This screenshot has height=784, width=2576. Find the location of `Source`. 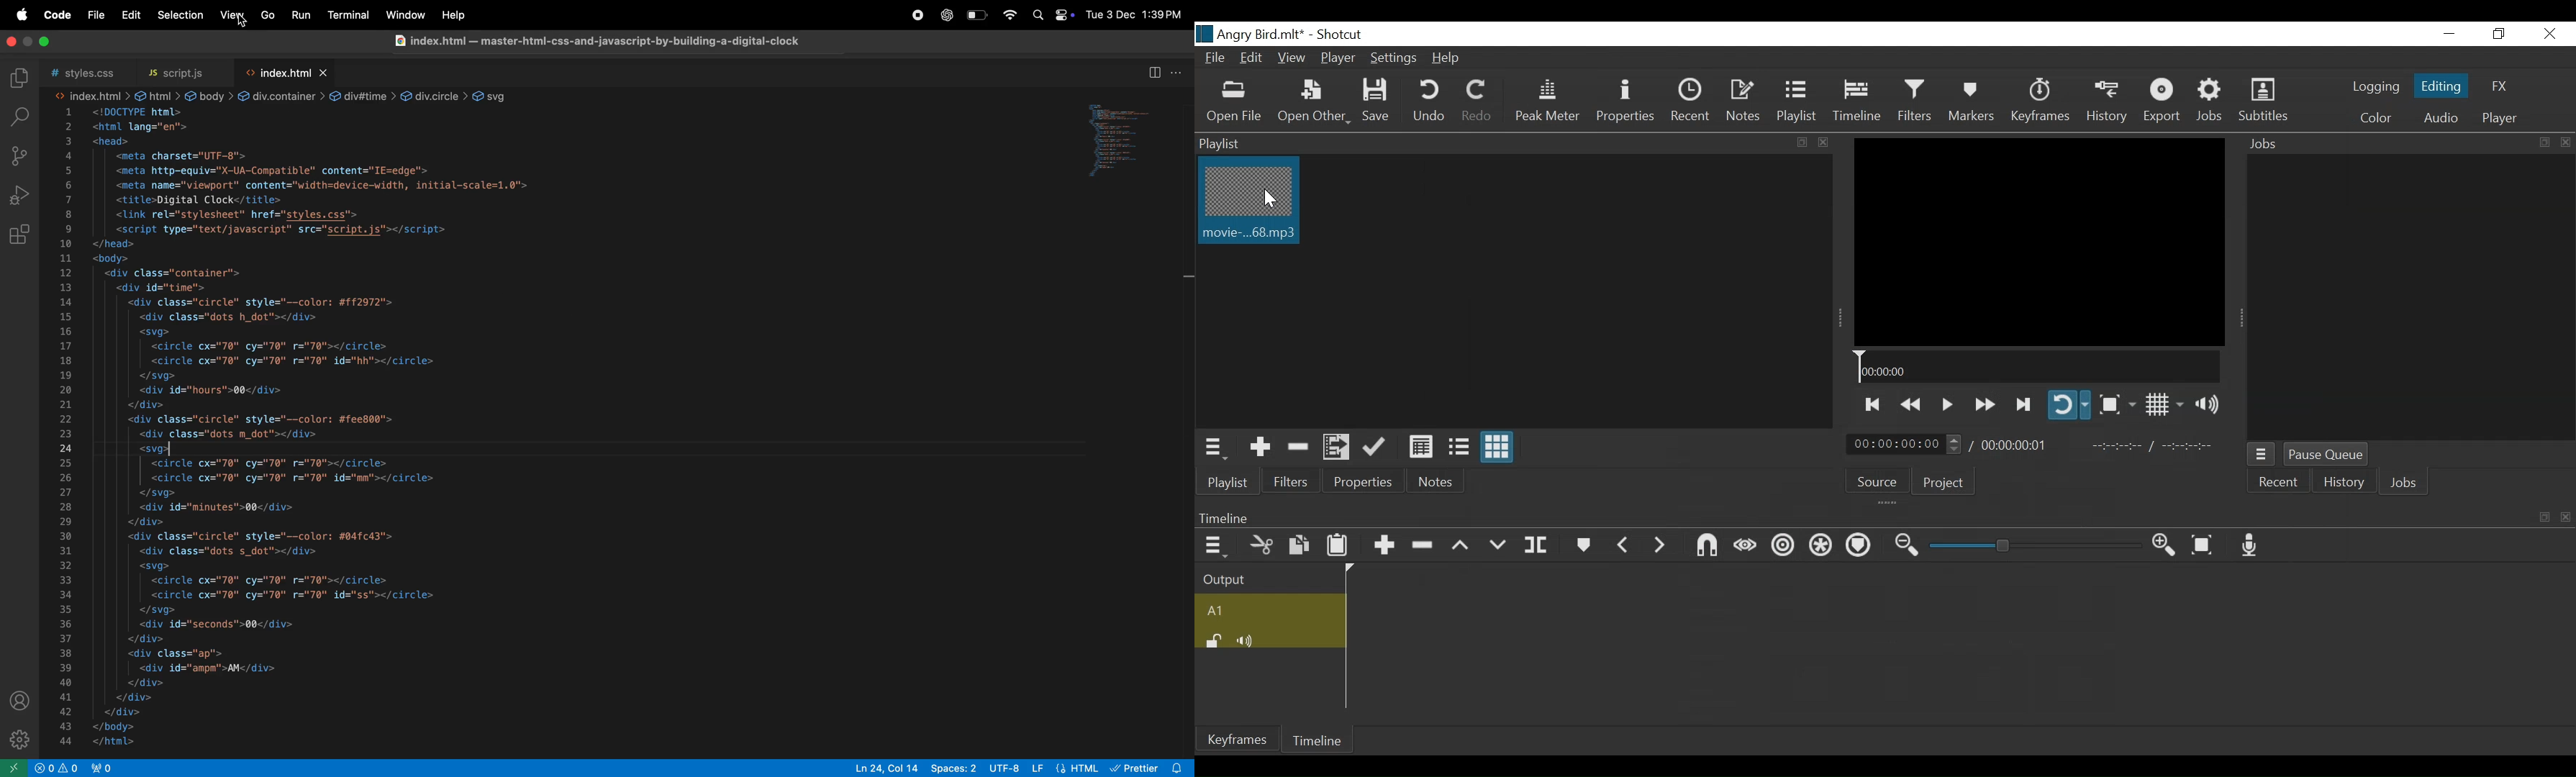

Source is located at coordinates (1879, 481).